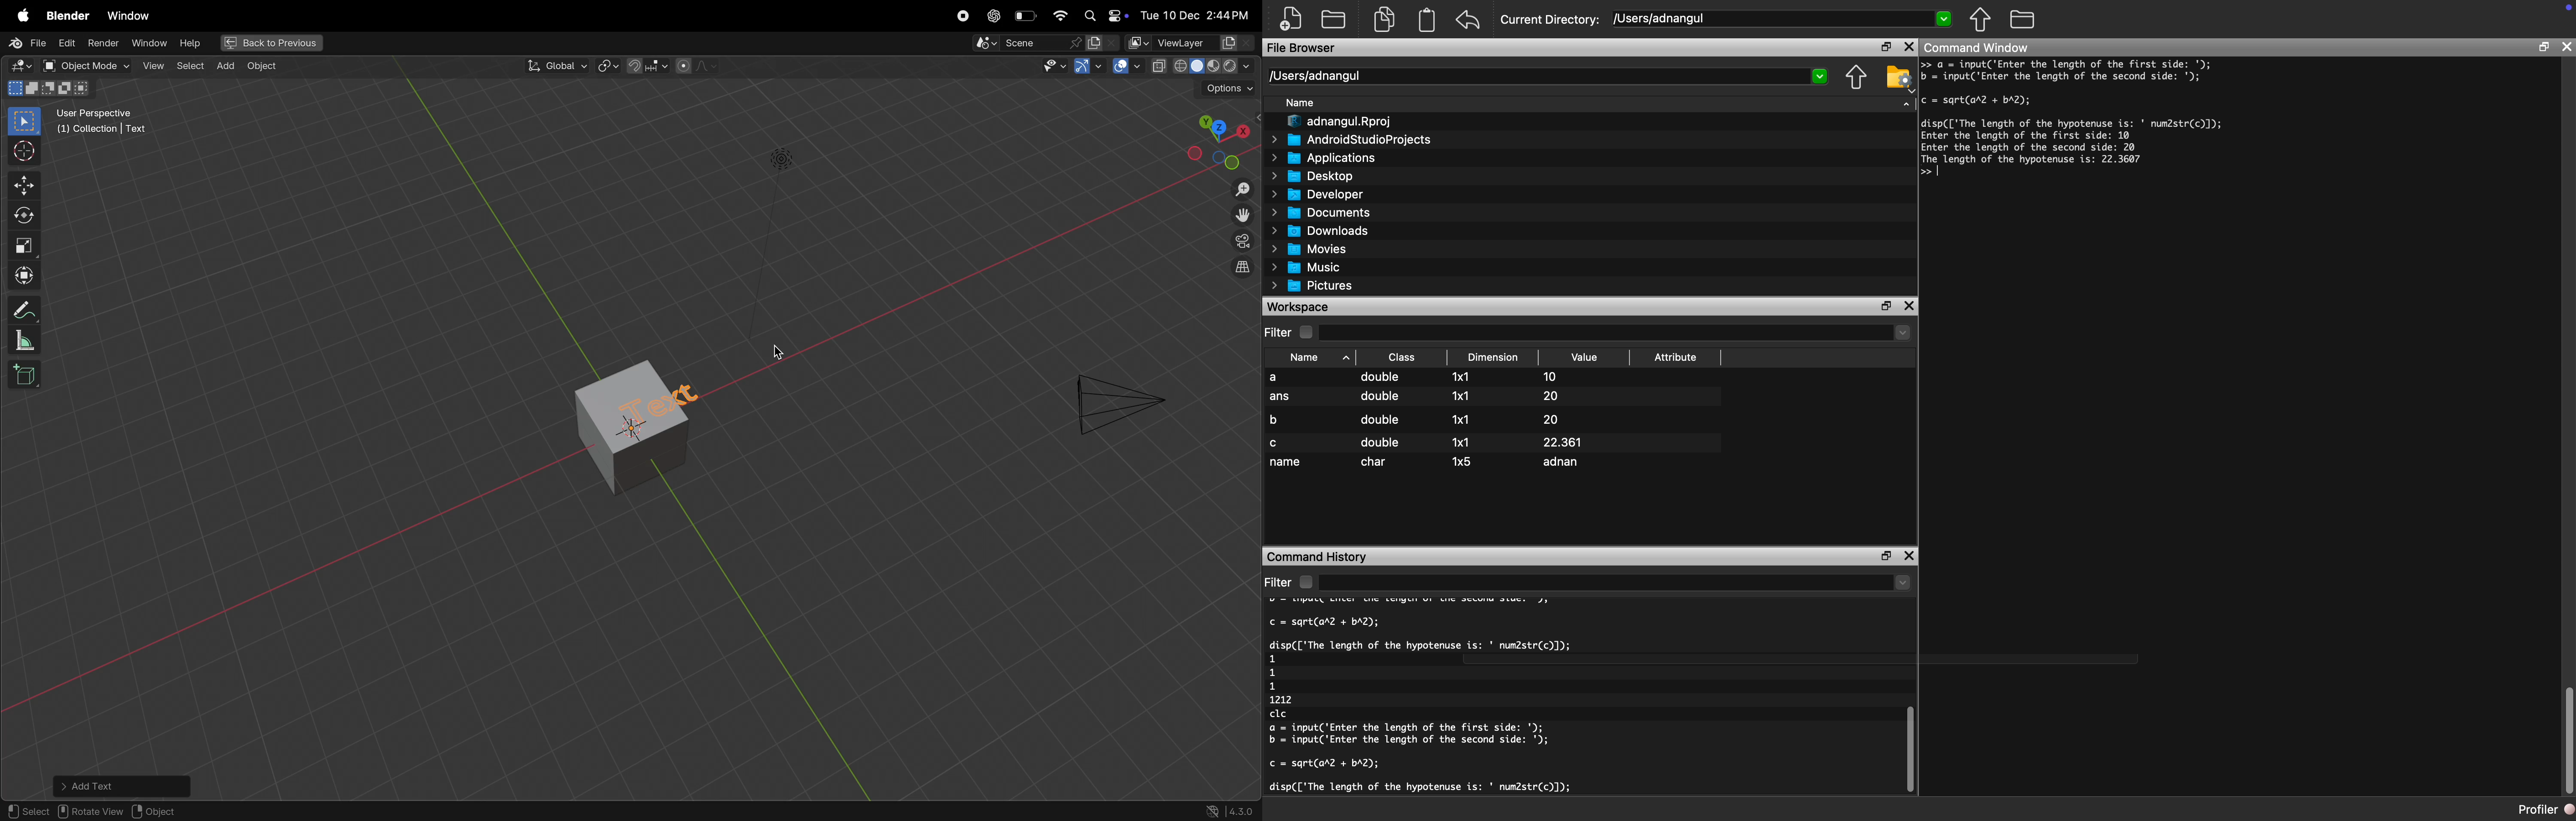 The height and width of the screenshot is (840, 2576). What do you see at coordinates (1295, 19) in the screenshot?
I see `create new` at bounding box center [1295, 19].